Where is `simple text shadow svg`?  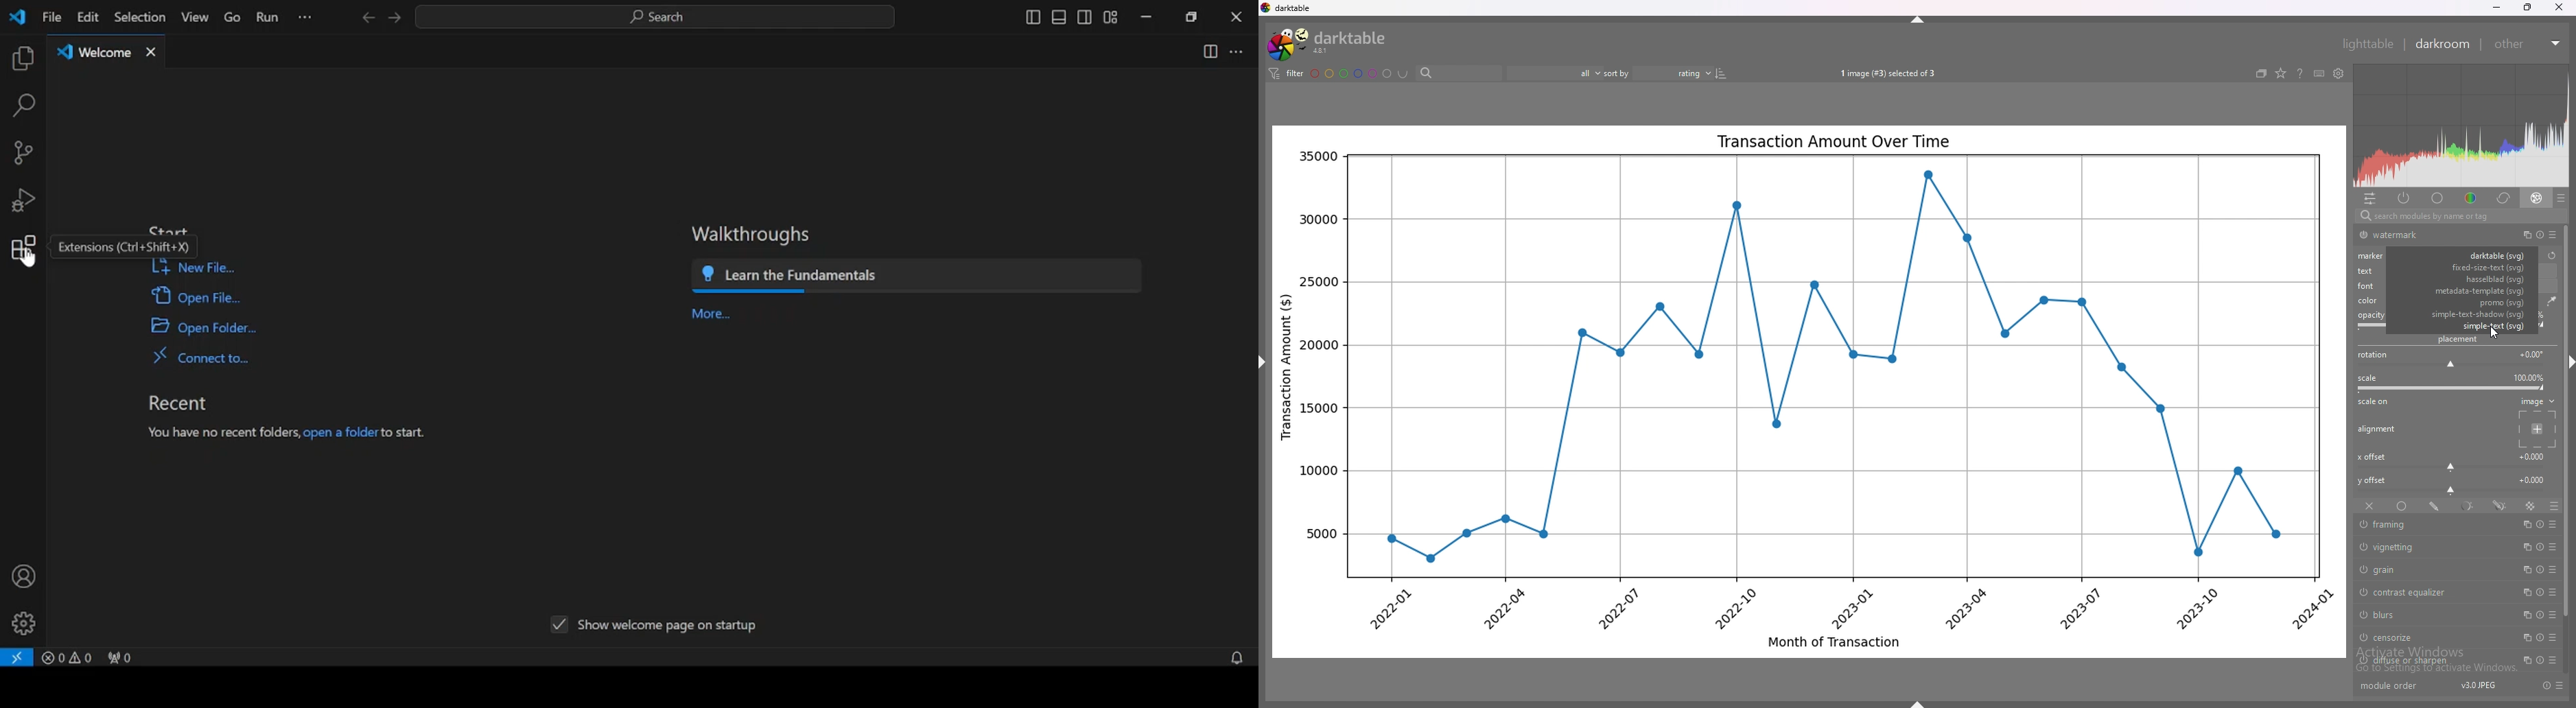
simple text shadow svg is located at coordinates (2468, 314).